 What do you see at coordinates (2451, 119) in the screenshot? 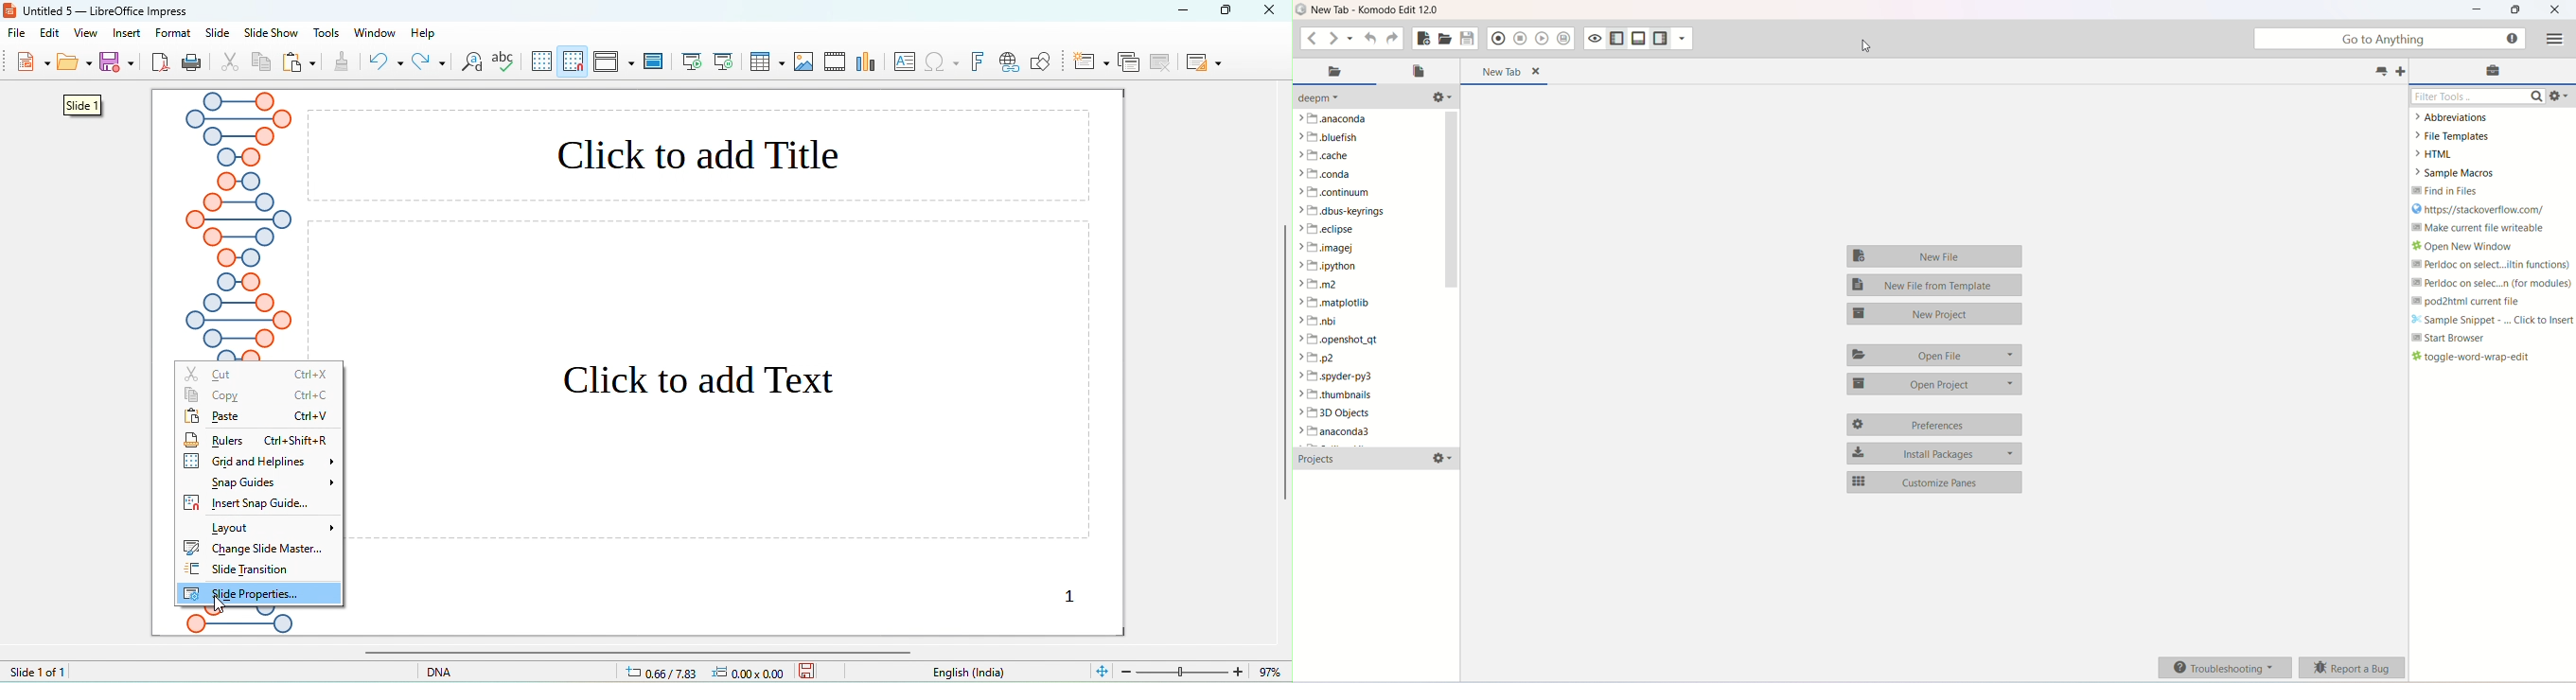
I see `abbreviations` at bounding box center [2451, 119].